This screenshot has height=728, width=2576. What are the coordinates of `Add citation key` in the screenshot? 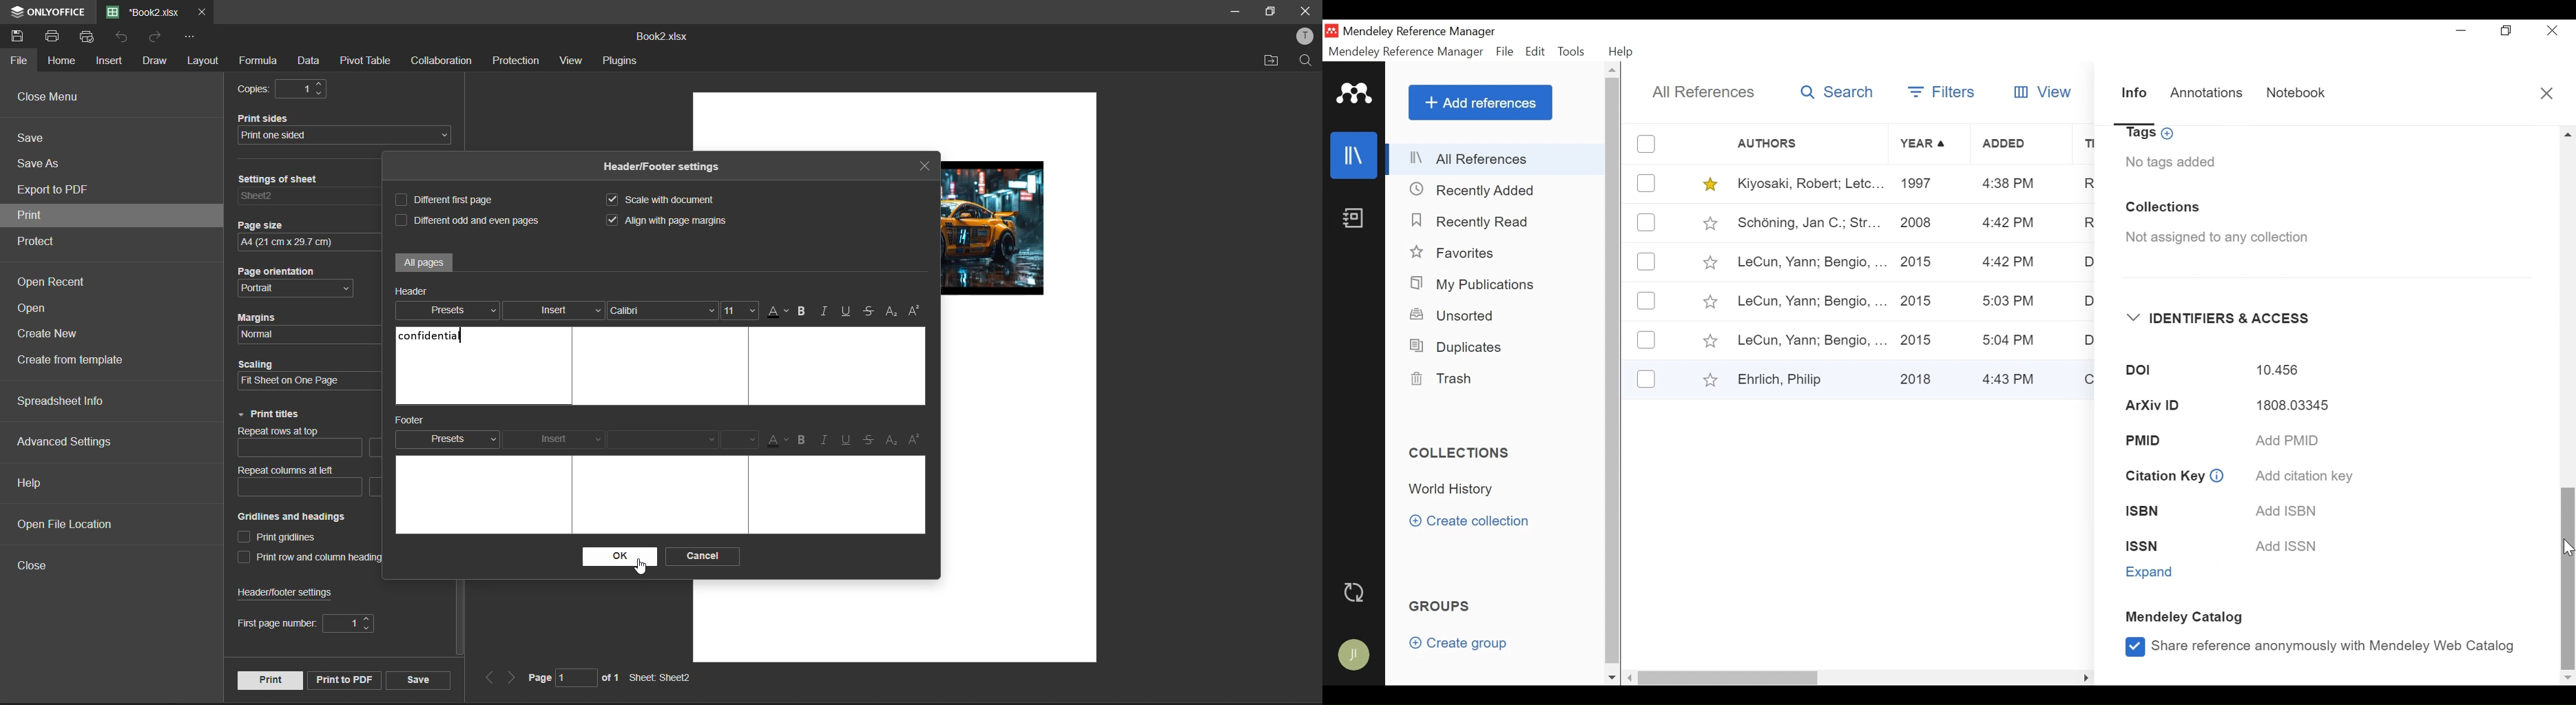 It's located at (2302, 476).